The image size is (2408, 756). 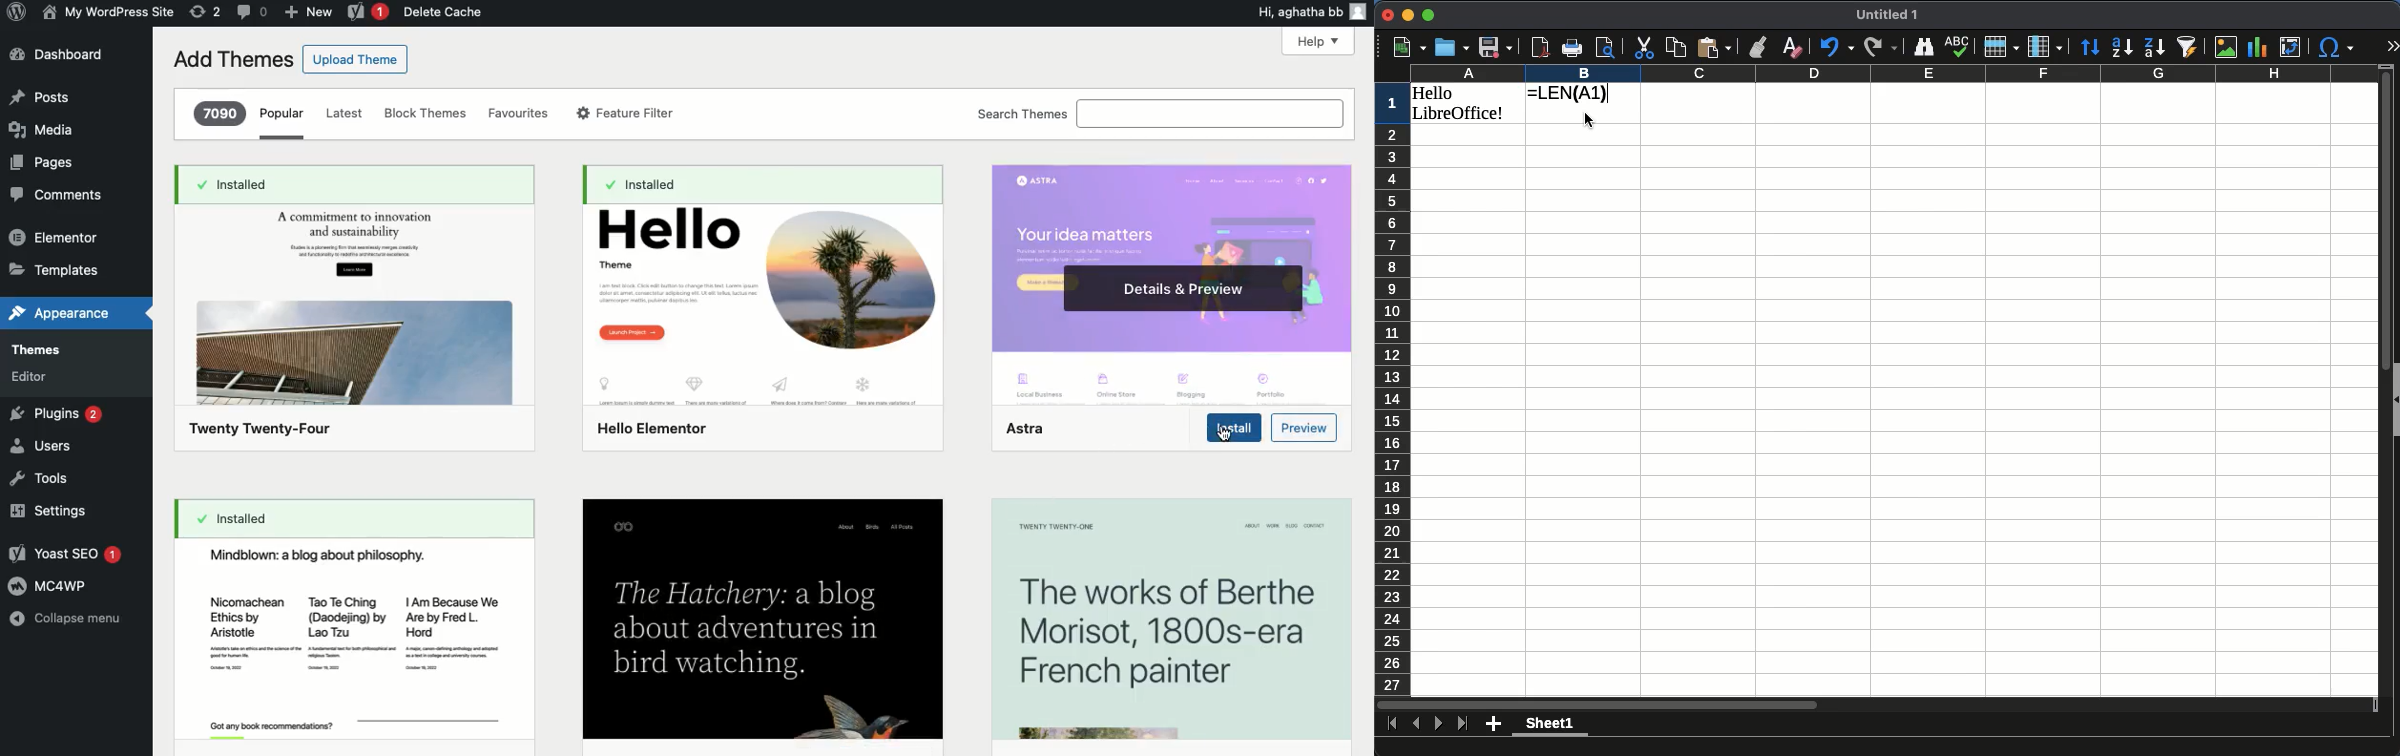 I want to click on clear formatting, so click(x=1788, y=47).